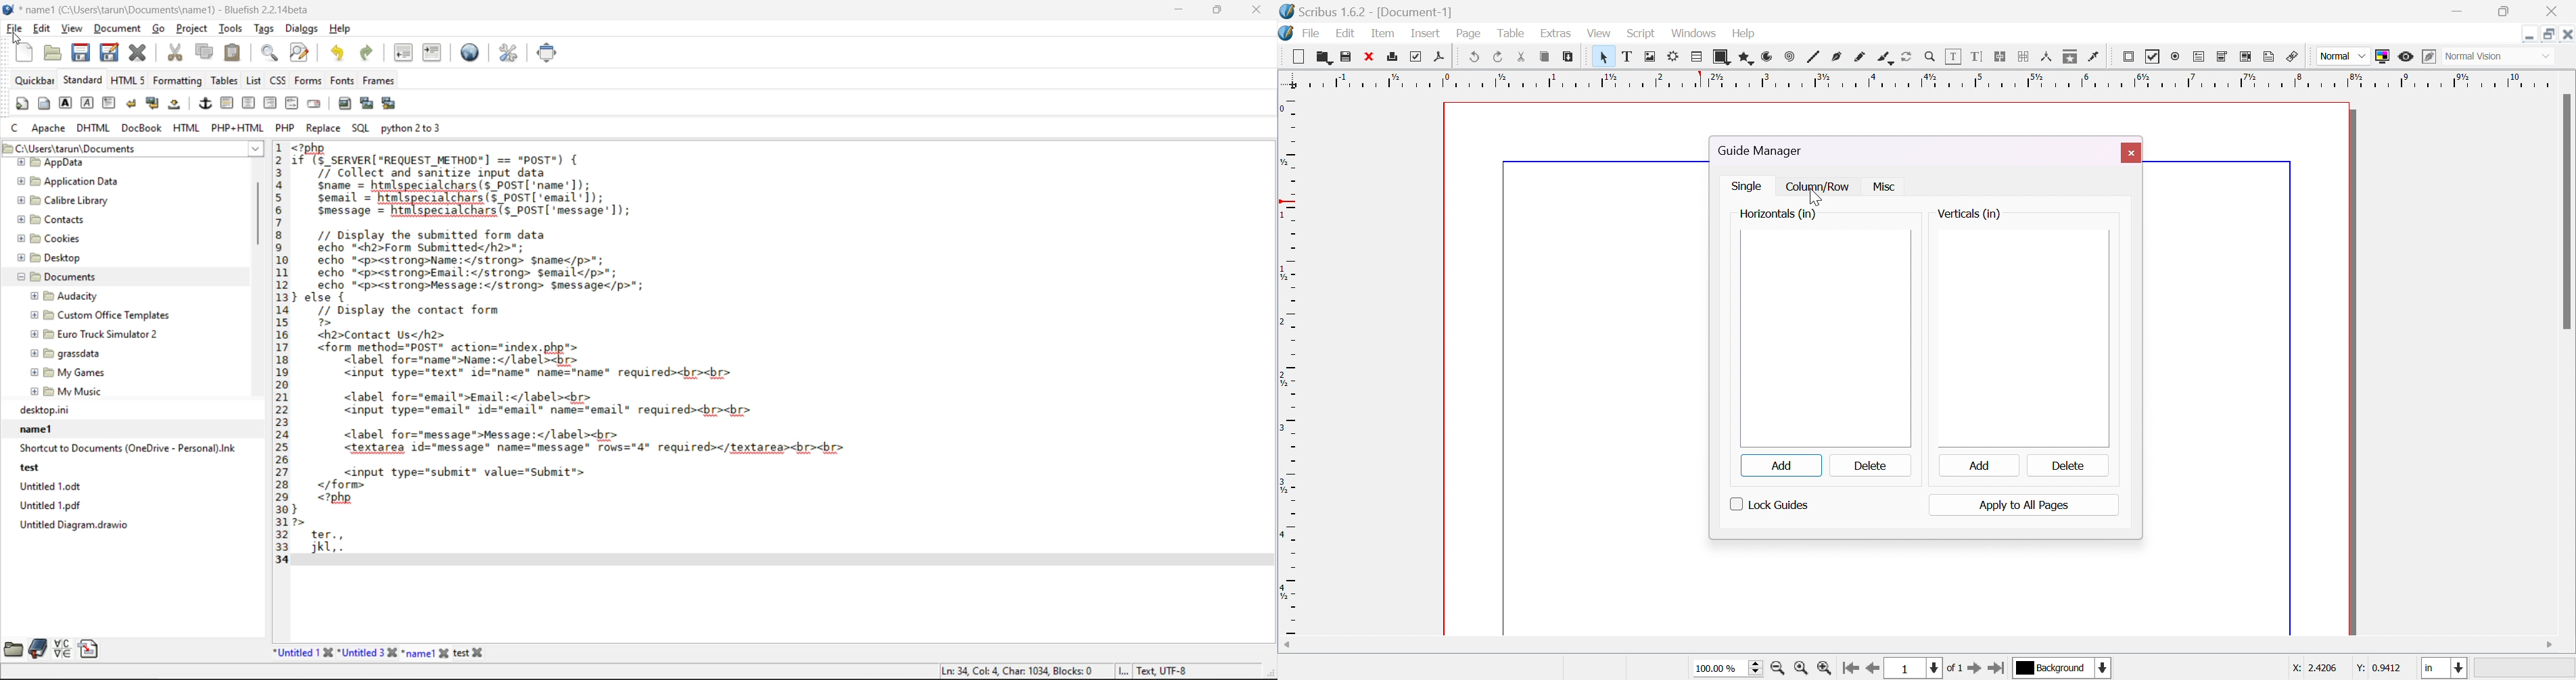 The width and height of the screenshot is (2576, 700). What do you see at coordinates (1970, 214) in the screenshot?
I see `verticals(in)` at bounding box center [1970, 214].